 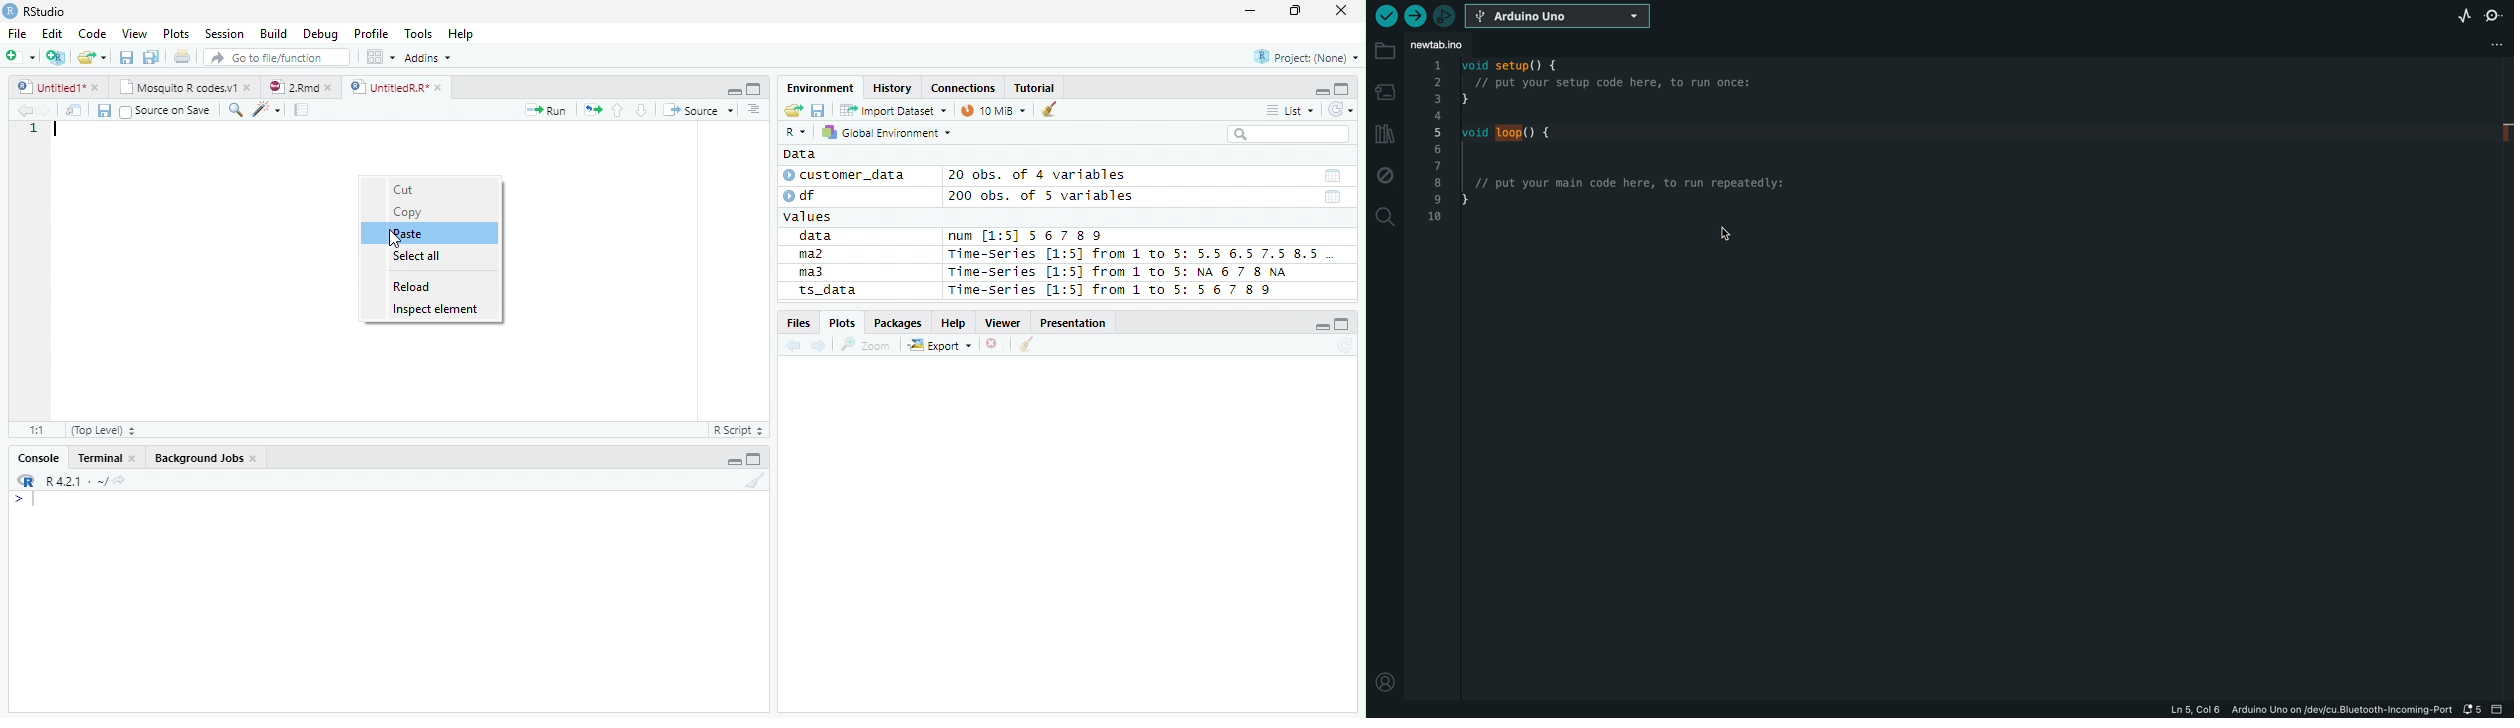 I want to click on 10 MiB, so click(x=995, y=110).